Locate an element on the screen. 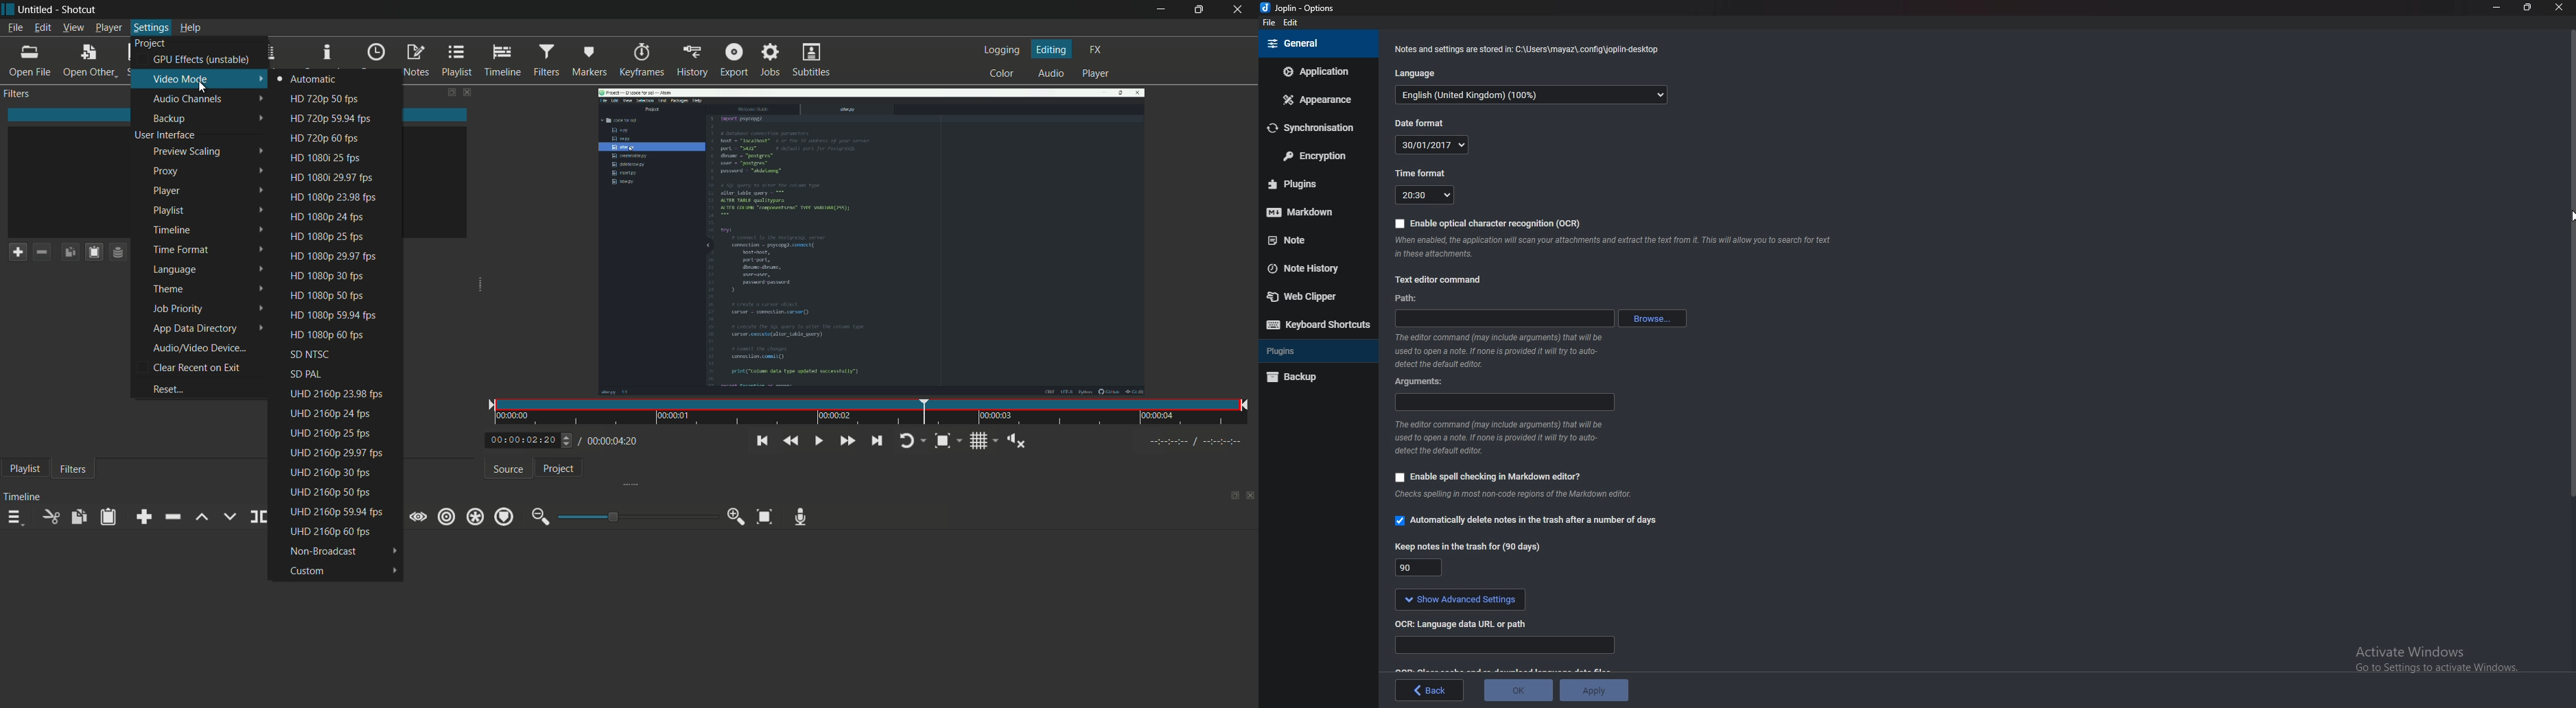 The height and width of the screenshot is (728, 2576). show Advanced settings is located at coordinates (1461, 599).